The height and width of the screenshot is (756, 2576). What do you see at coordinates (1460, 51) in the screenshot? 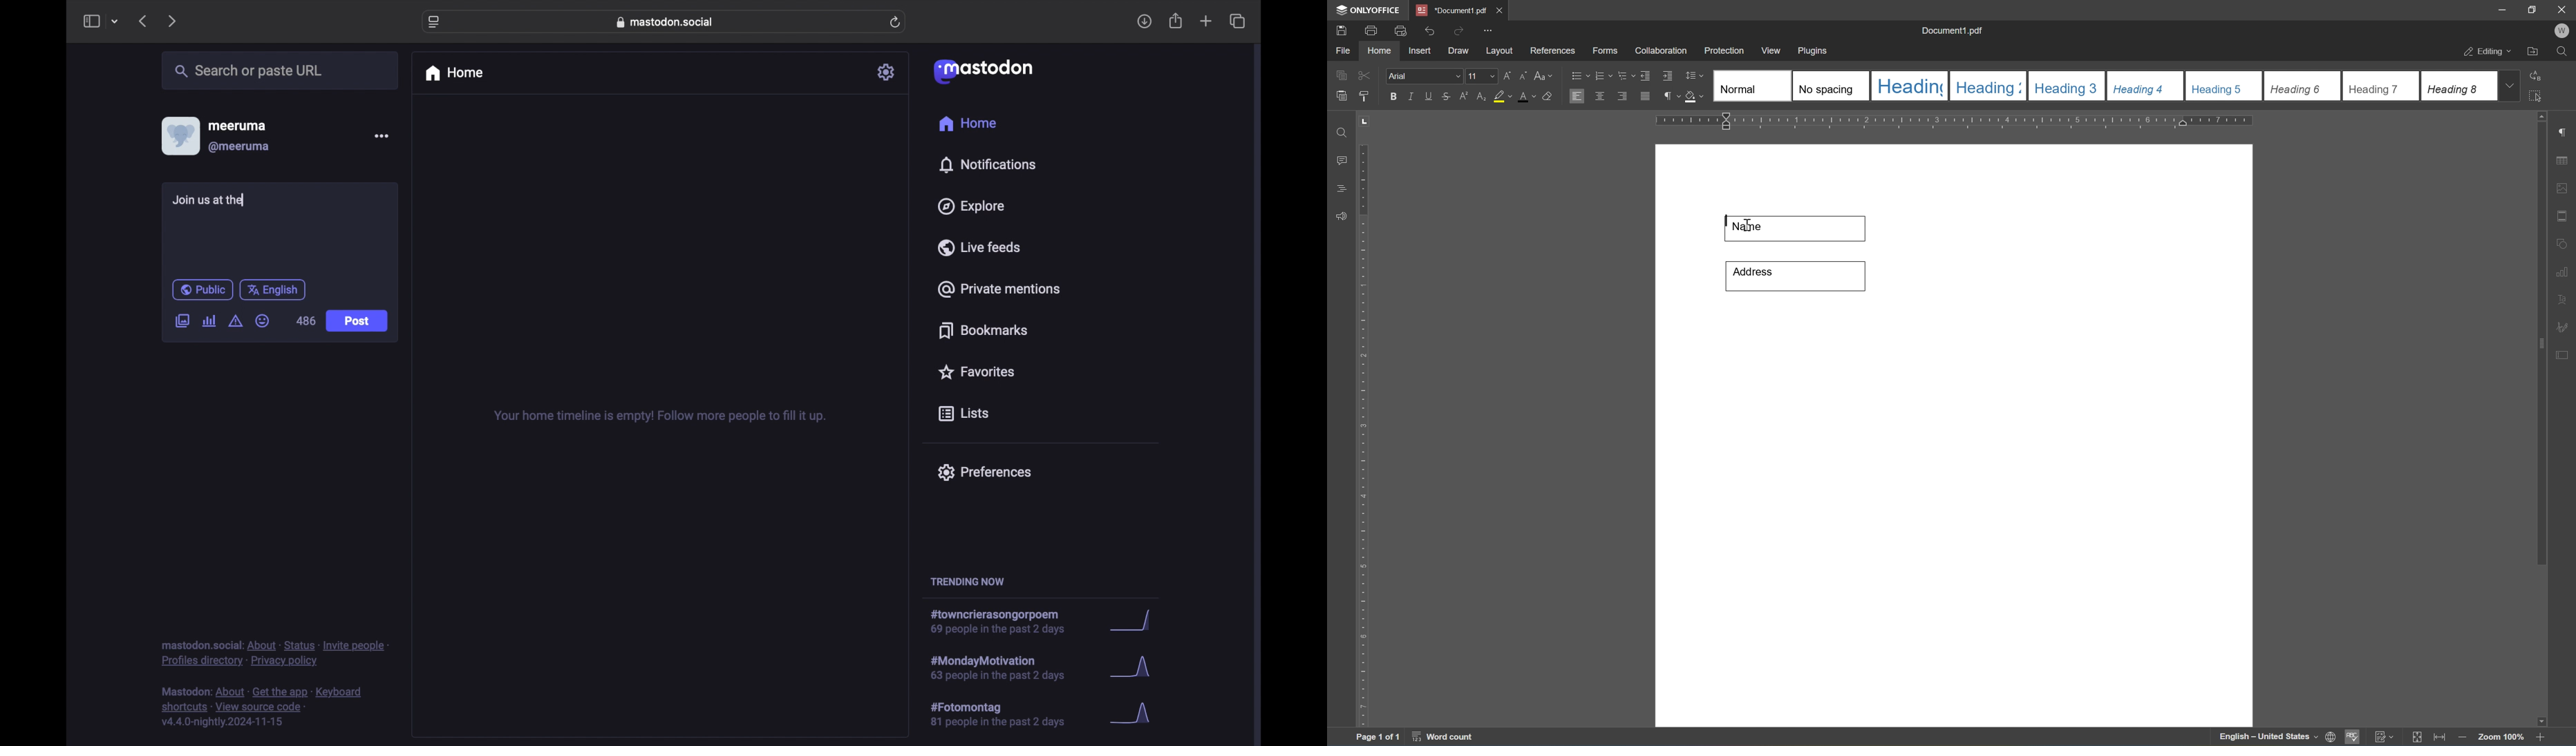
I see `draw` at bounding box center [1460, 51].